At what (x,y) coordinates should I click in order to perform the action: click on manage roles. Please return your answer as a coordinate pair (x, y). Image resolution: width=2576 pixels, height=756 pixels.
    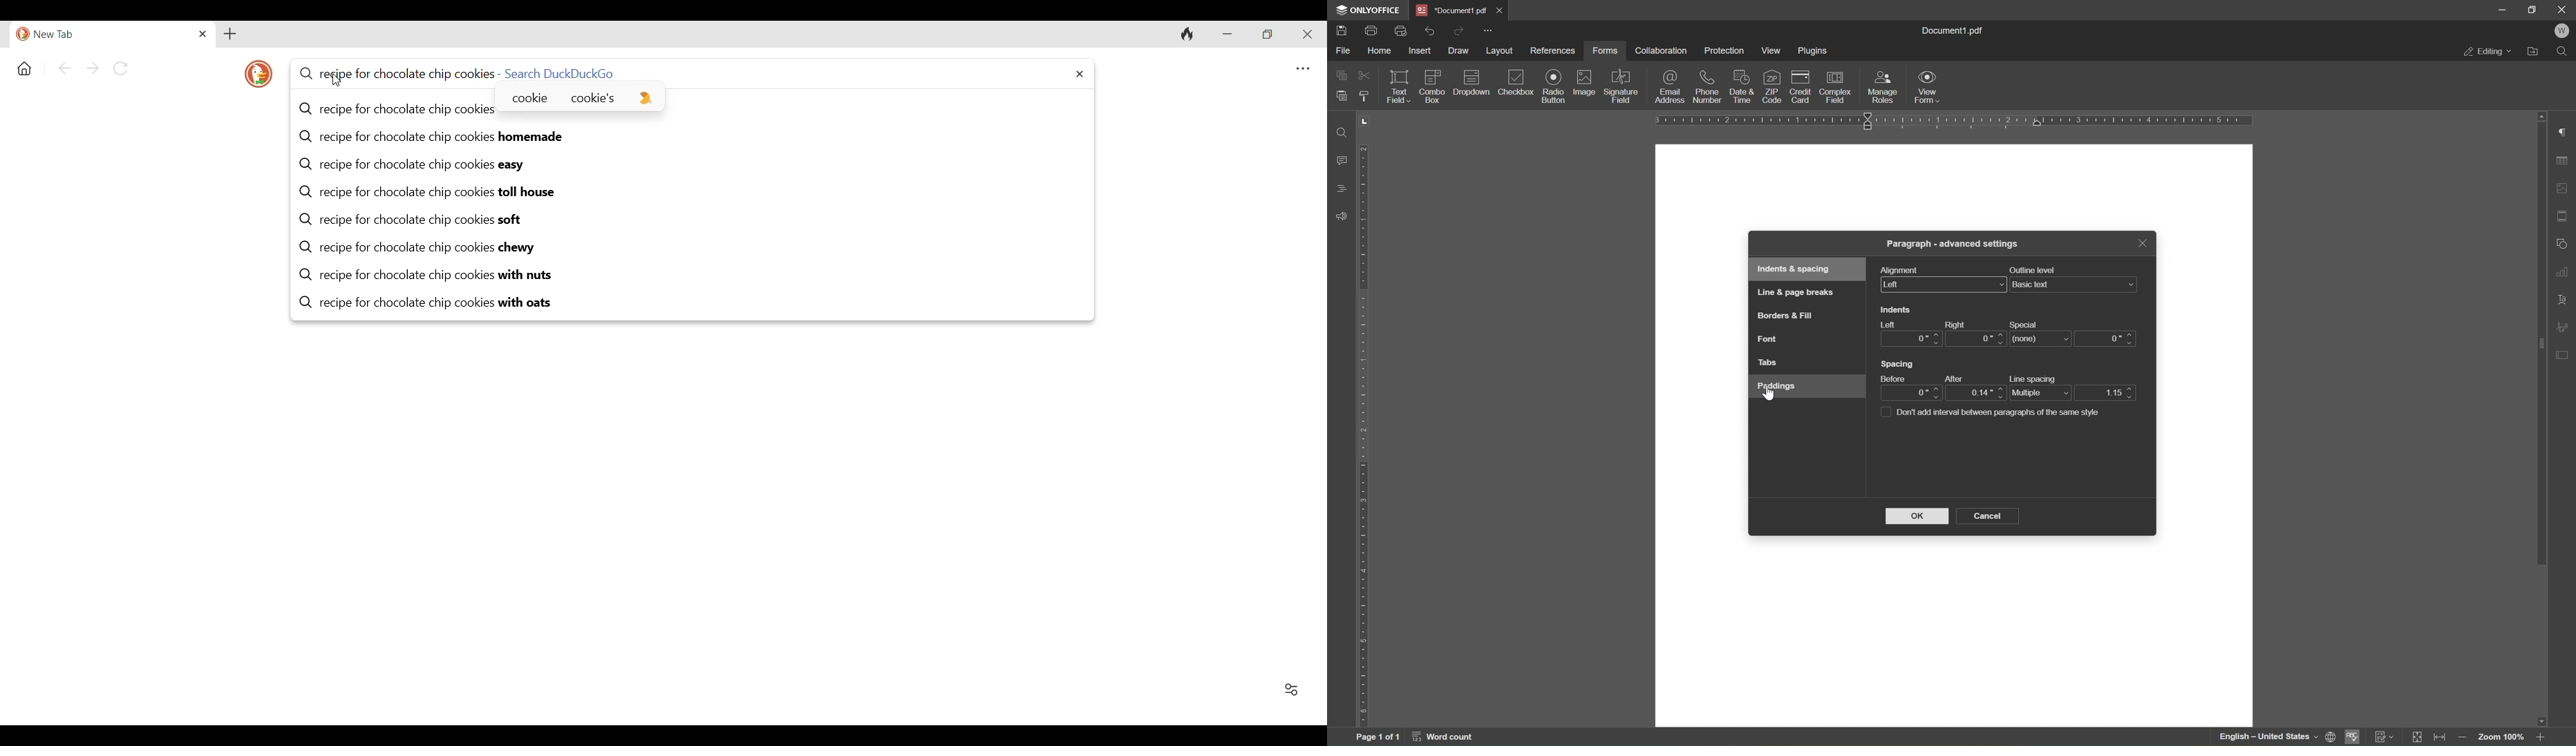
    Looking at the image, I should click on (1883, 86).